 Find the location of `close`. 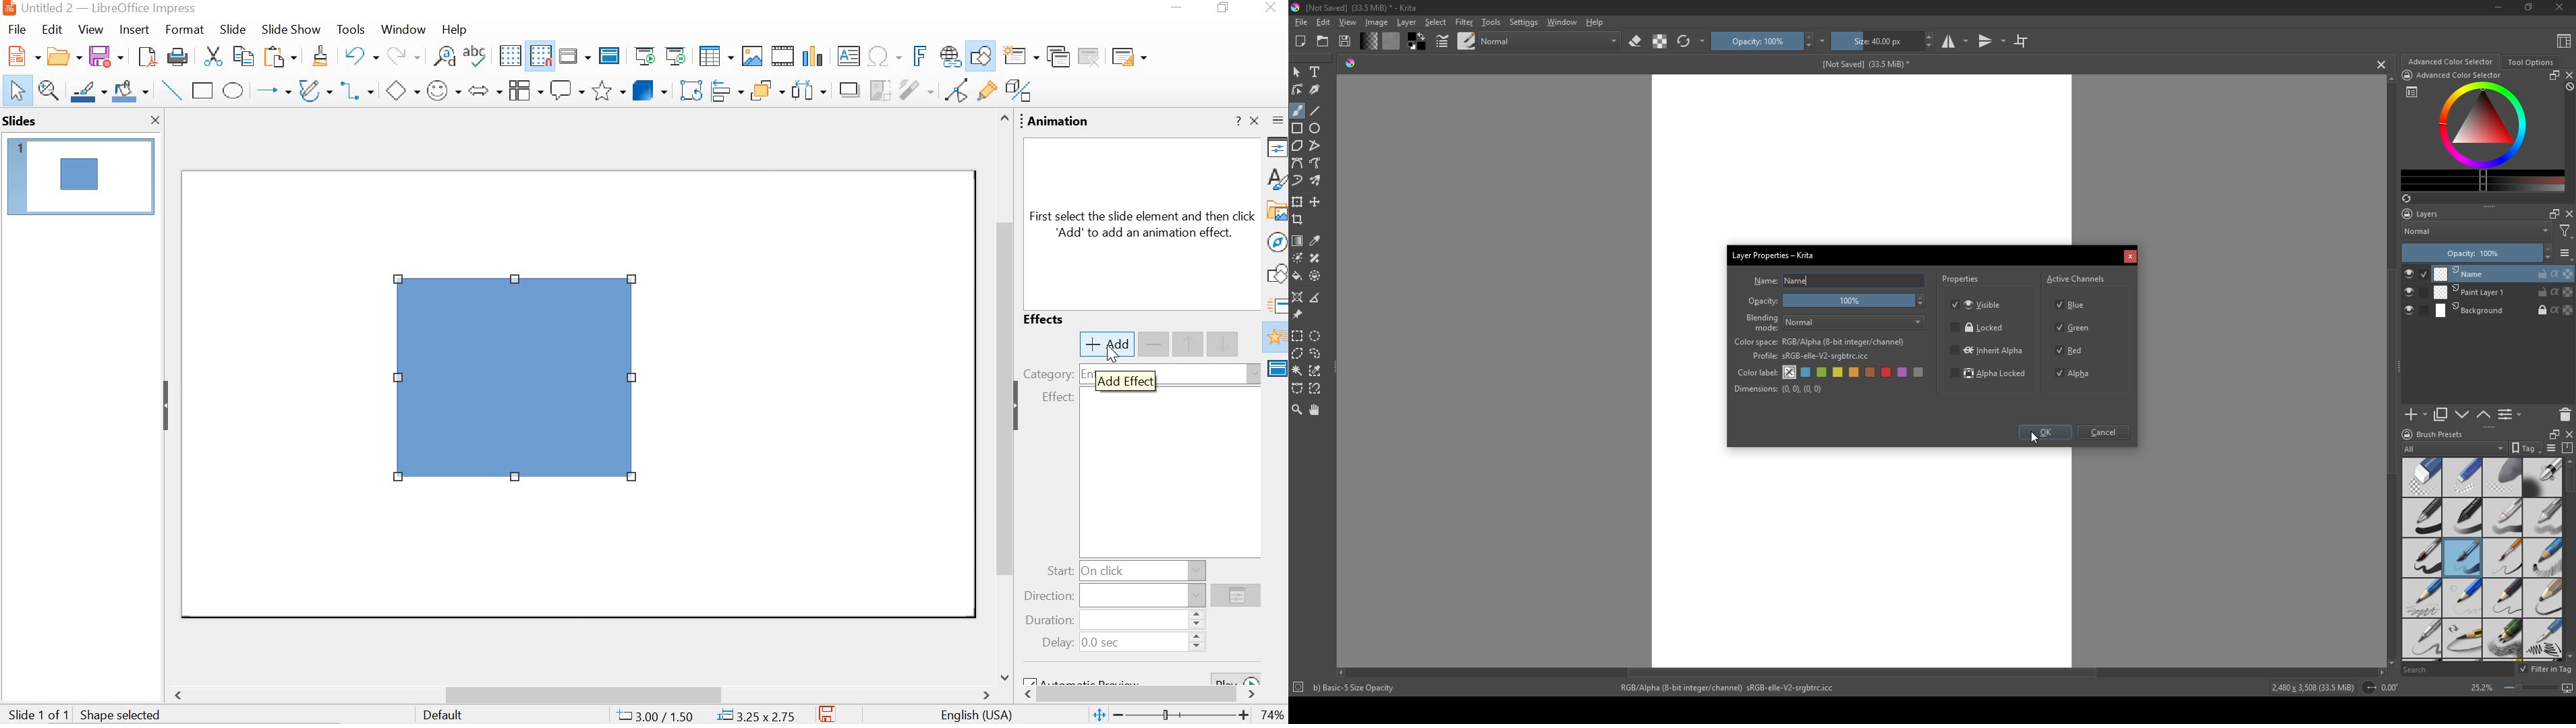

close is located at coordinates (2568, 75).